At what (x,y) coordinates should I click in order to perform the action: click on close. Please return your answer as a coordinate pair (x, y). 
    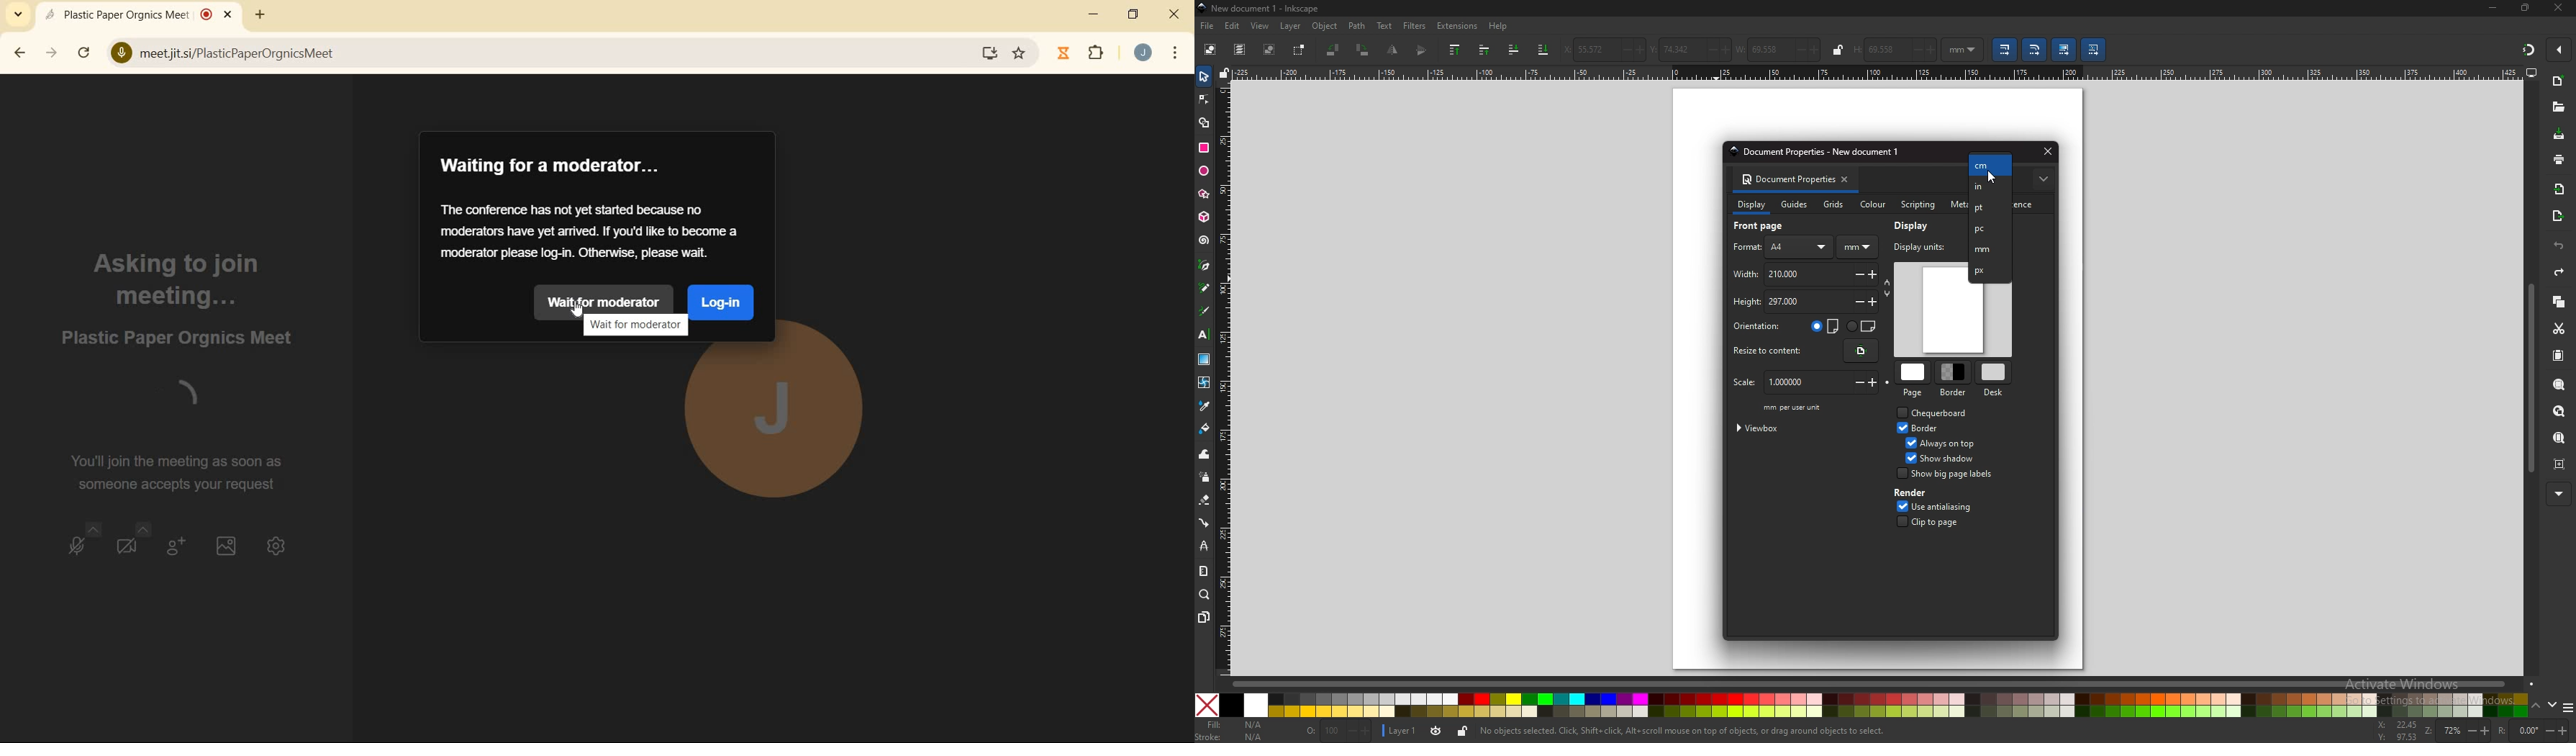
    Looking at the image, I should click on (1175, 16).